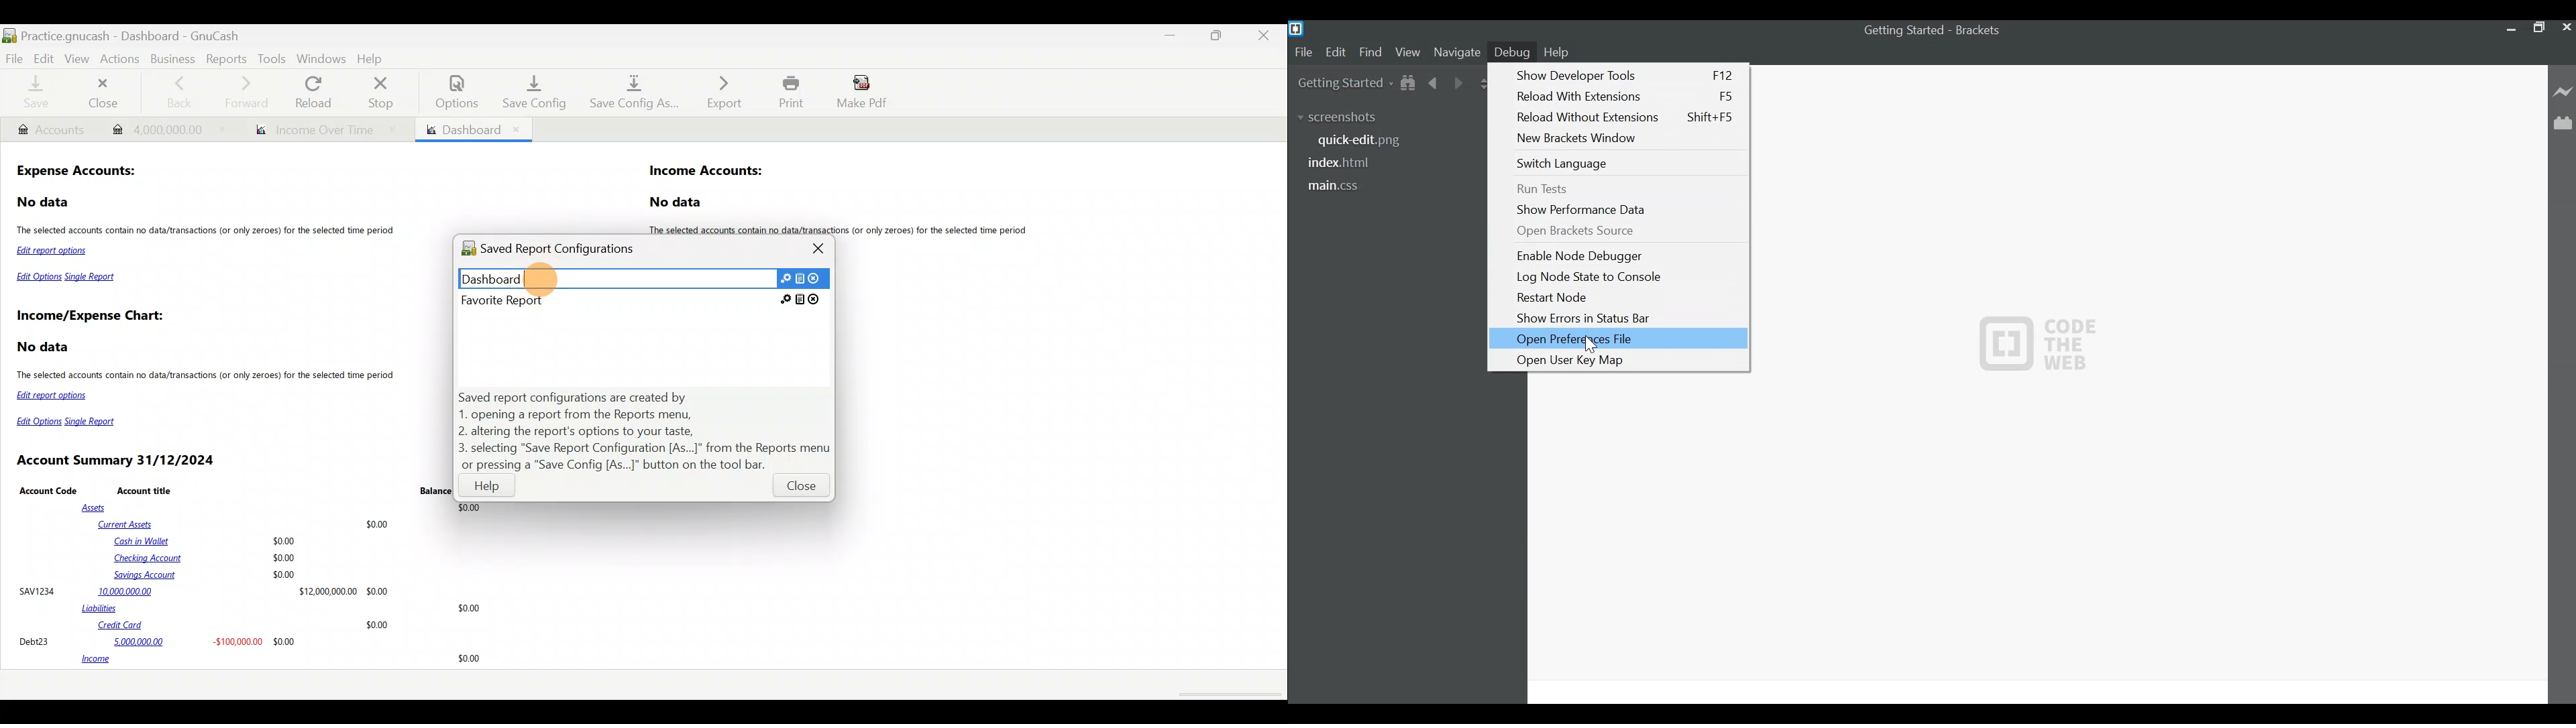  What do you see at coordinates (118, 461) in the screenshot?
I see `Account Summary 31/12/2024` at bounding box center [118, 461].